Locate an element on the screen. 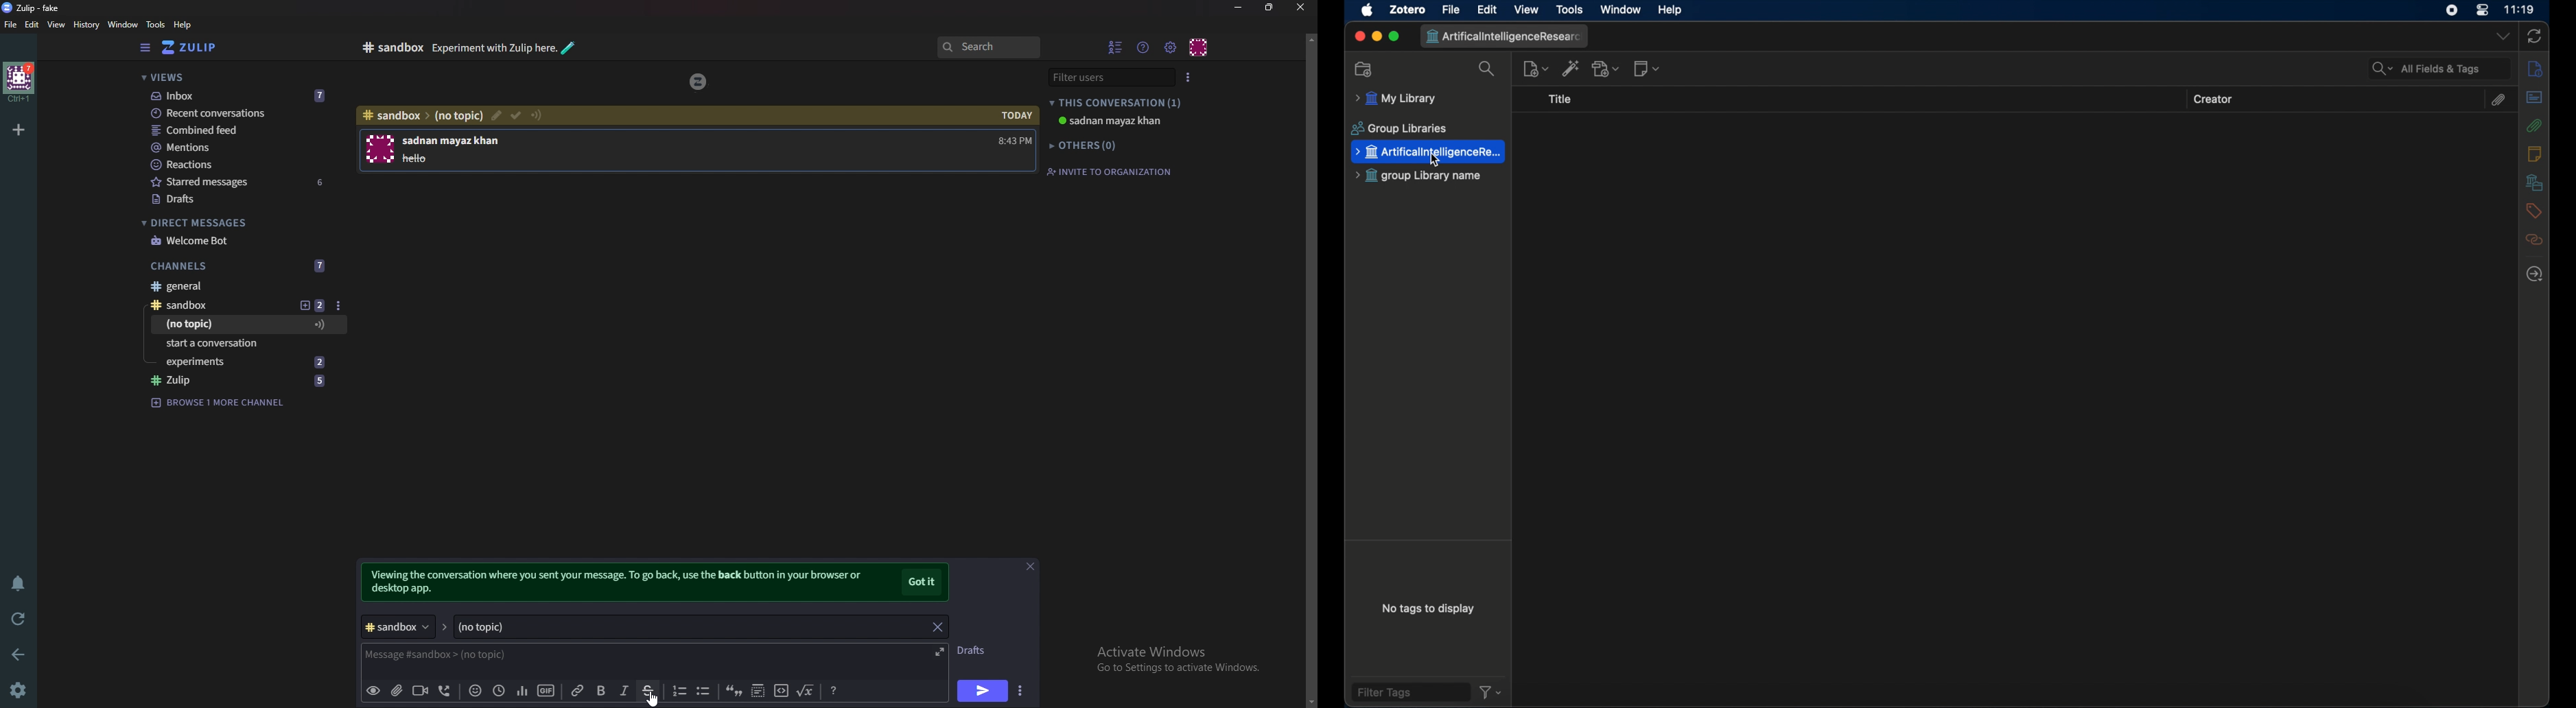  zulip is located at coordinates (696, 81).